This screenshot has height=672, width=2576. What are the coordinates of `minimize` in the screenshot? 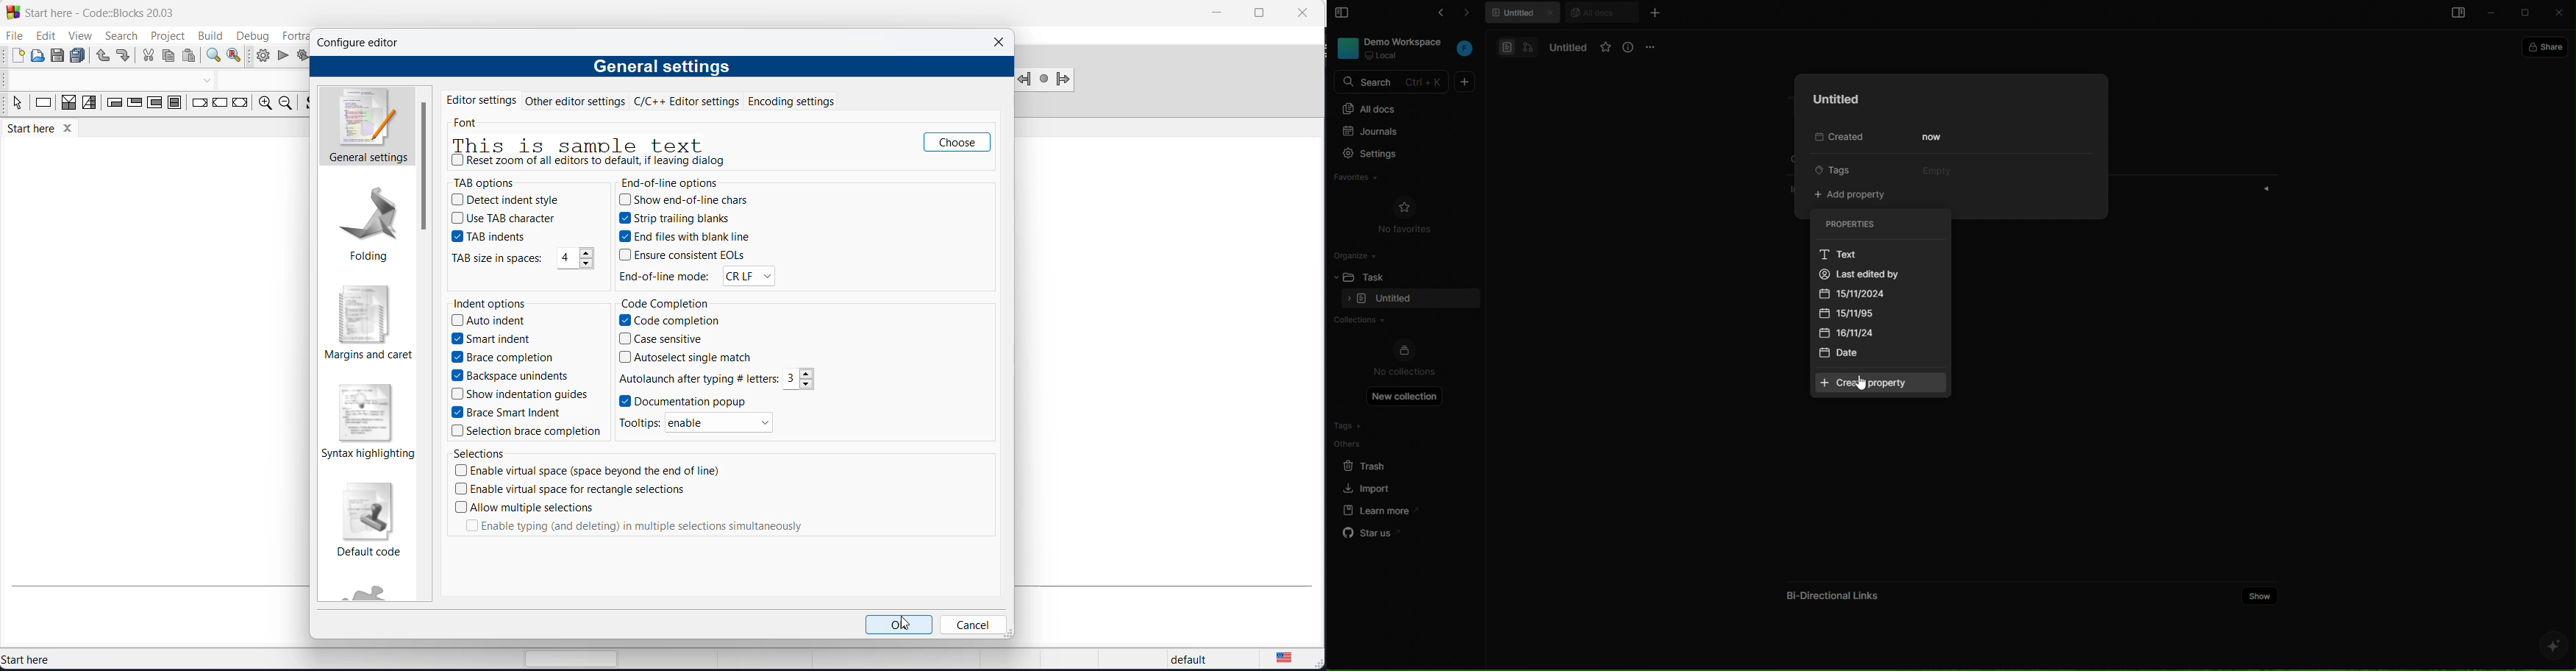 It's located at (1214, 15).